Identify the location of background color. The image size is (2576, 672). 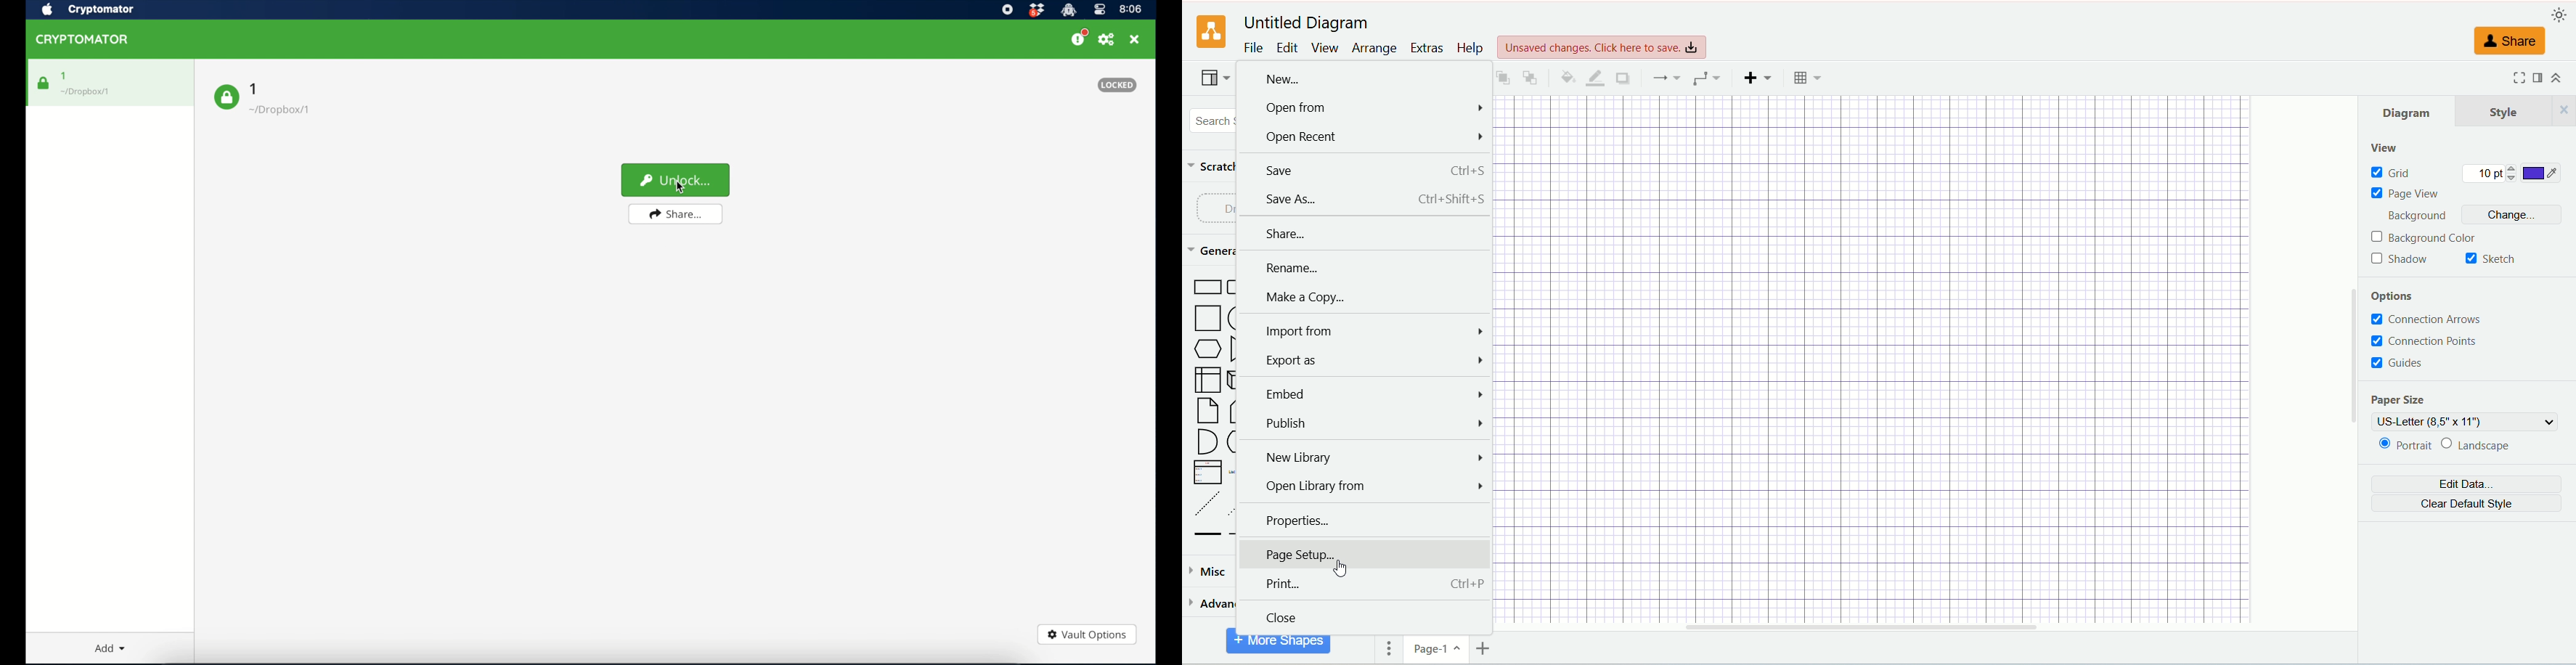
(2426, 238).